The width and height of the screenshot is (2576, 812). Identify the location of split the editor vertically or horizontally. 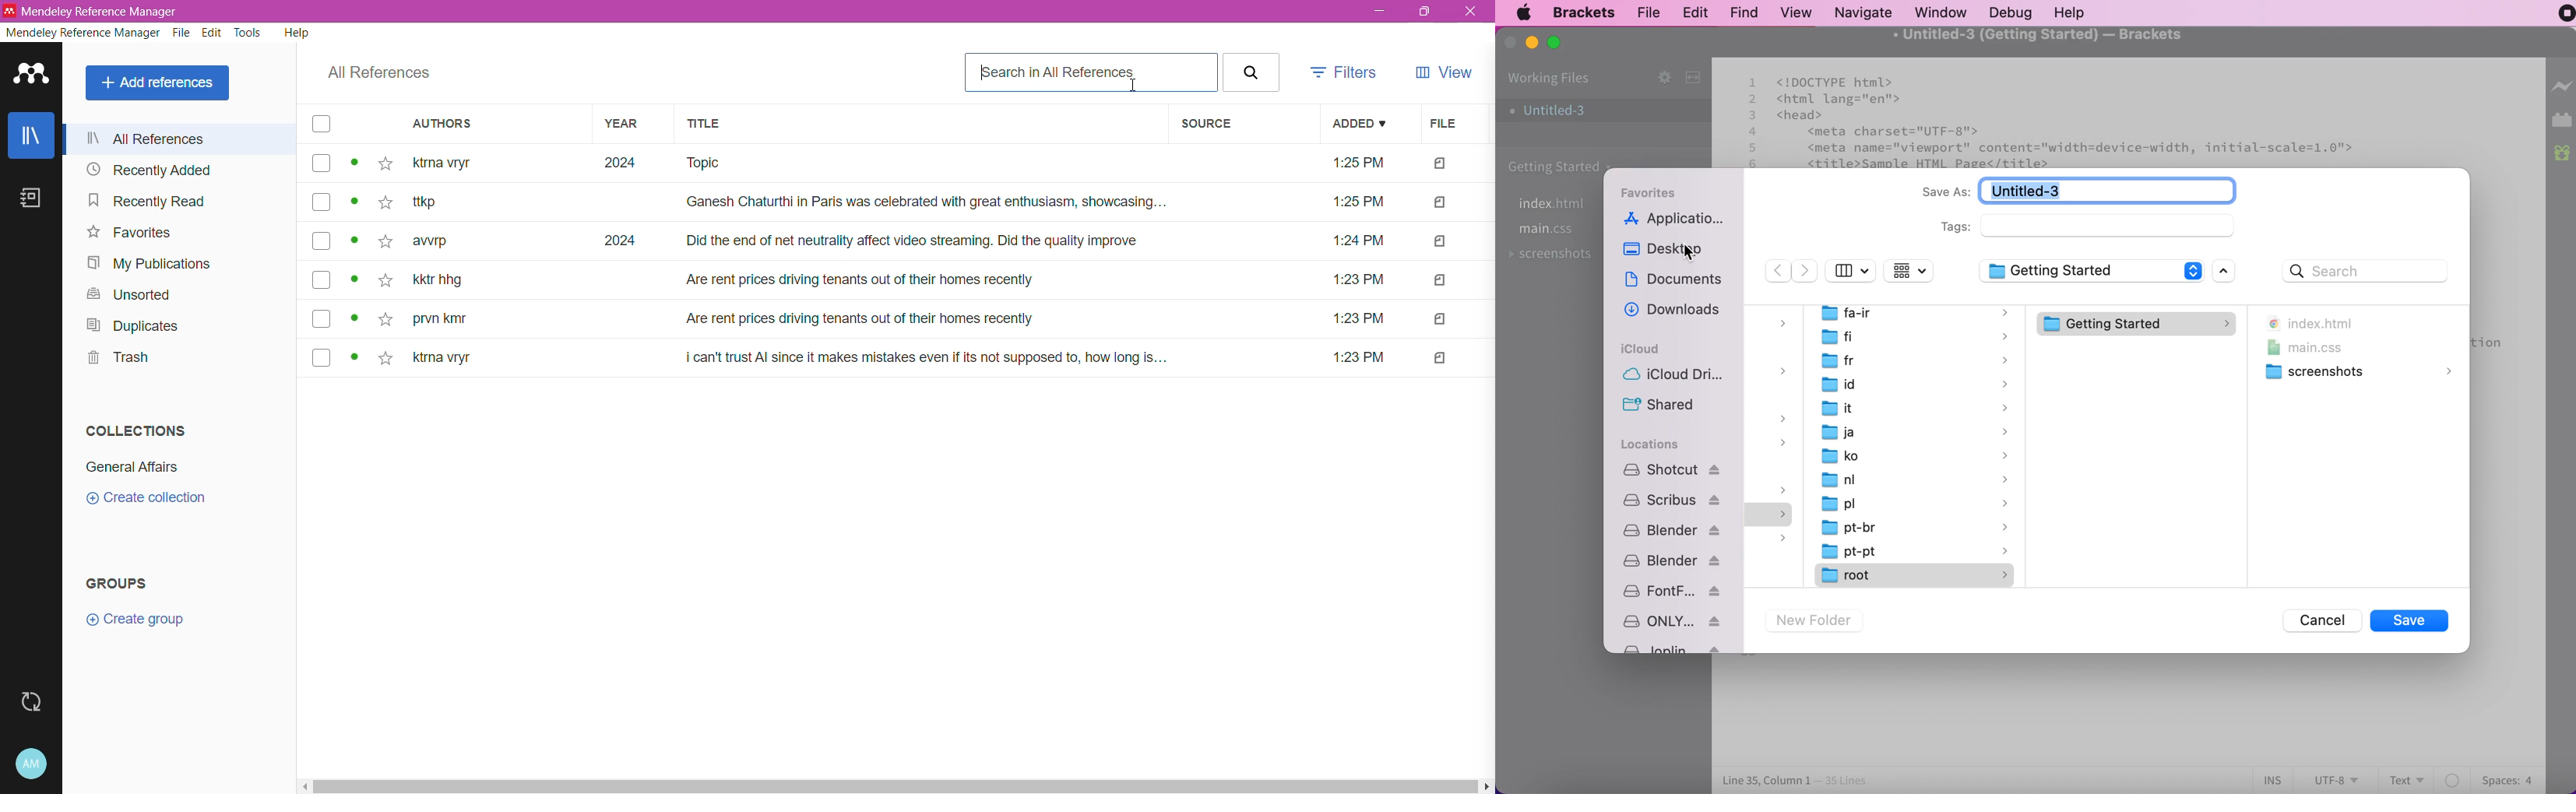
(1692, 77).